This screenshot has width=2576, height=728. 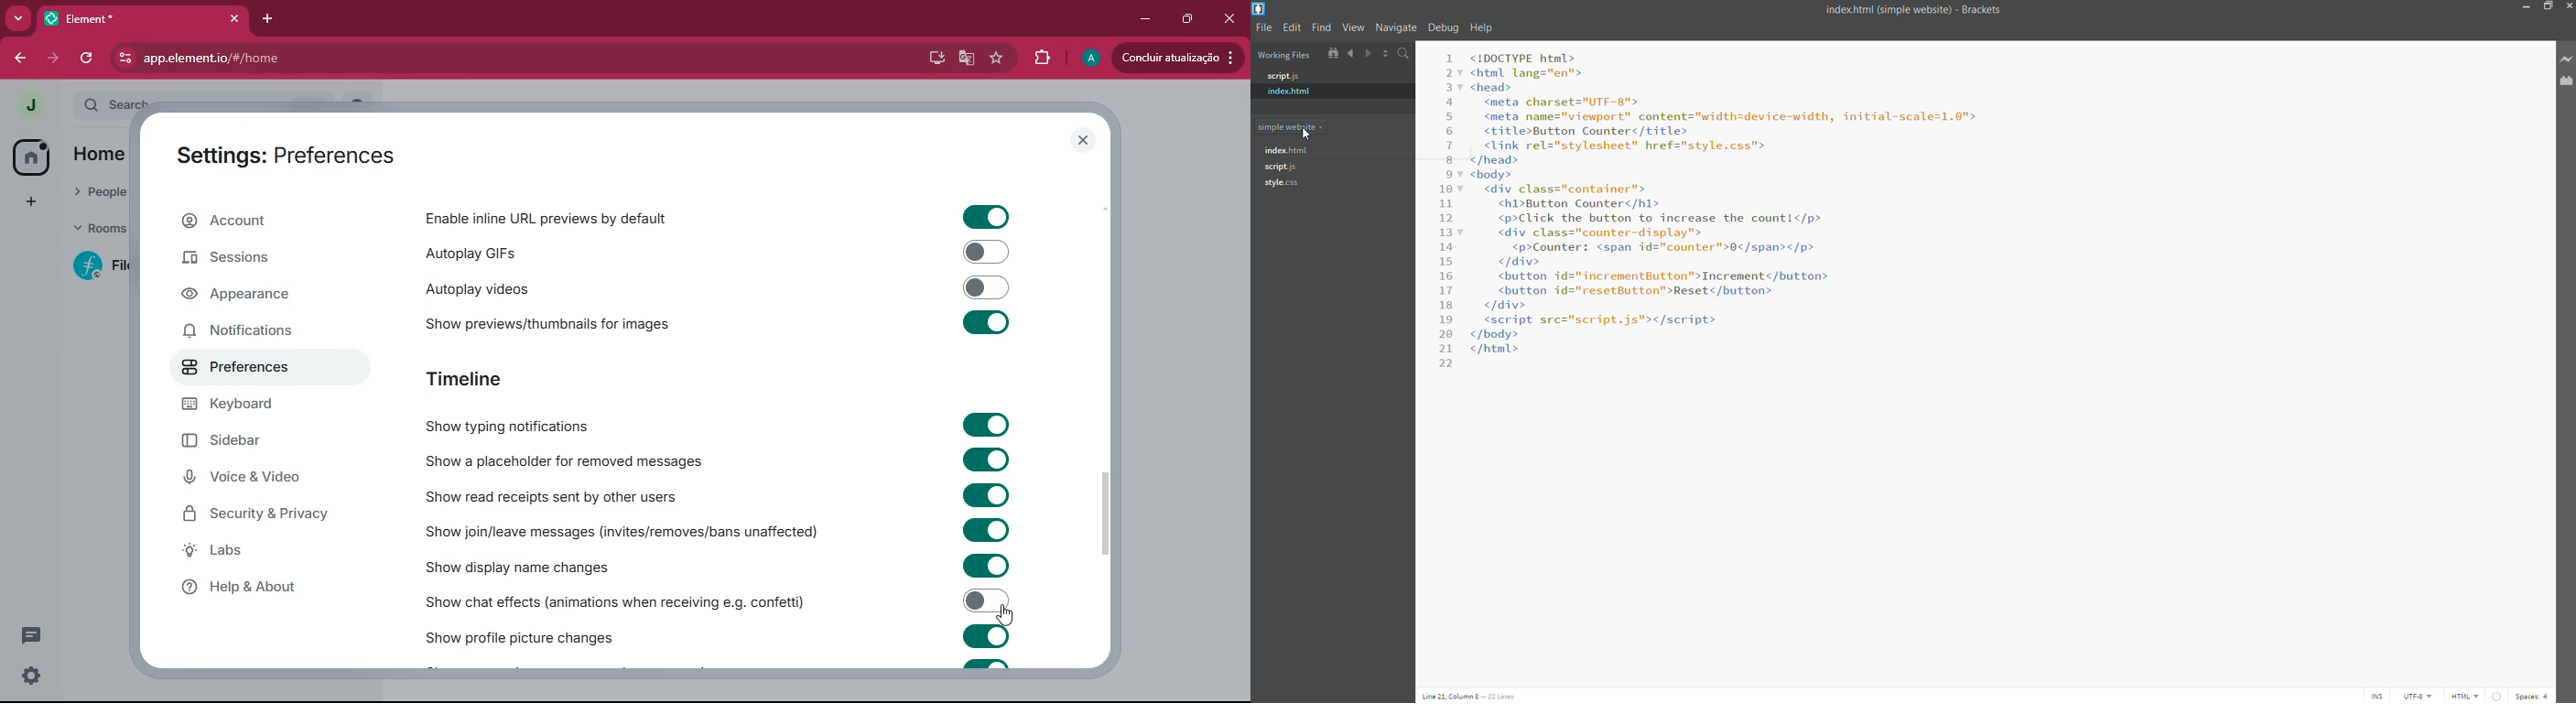 I want to click on Element* tab, so click(x=99, y=18).